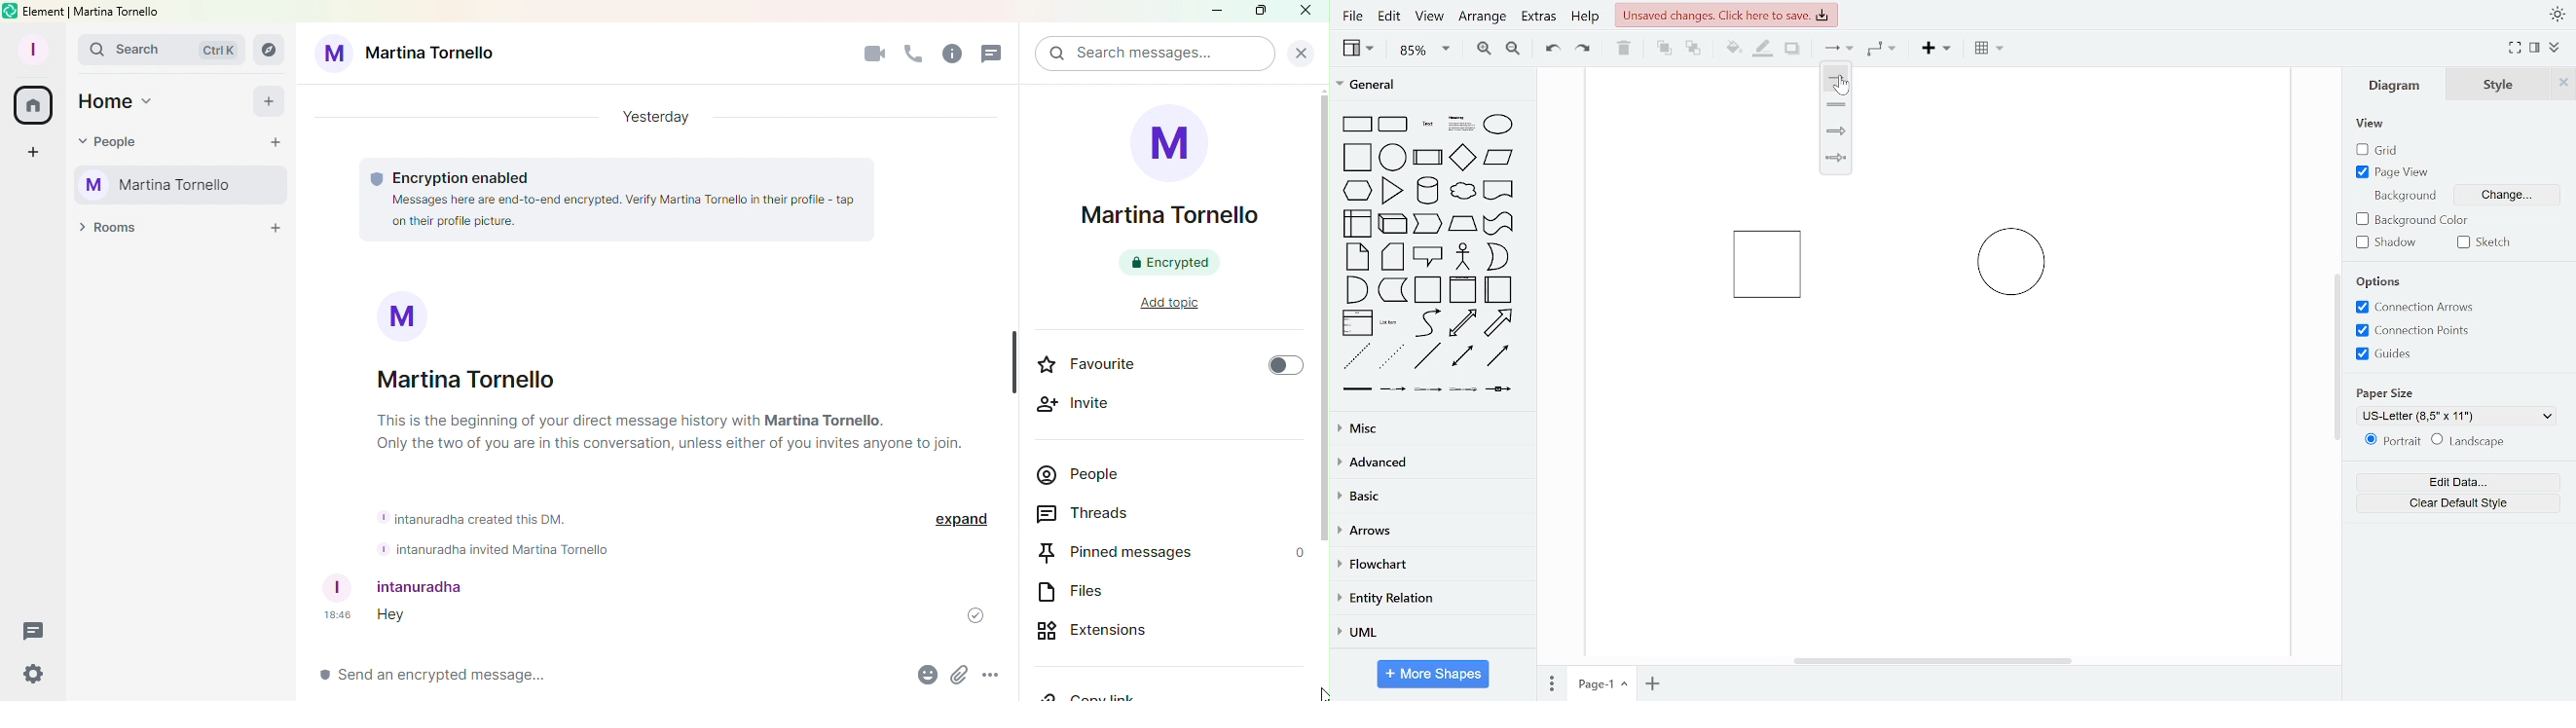 The image size is (2576, 728). Describe the element at coordinates (1941, 49) in the screenshot. I see `insert` at that location.